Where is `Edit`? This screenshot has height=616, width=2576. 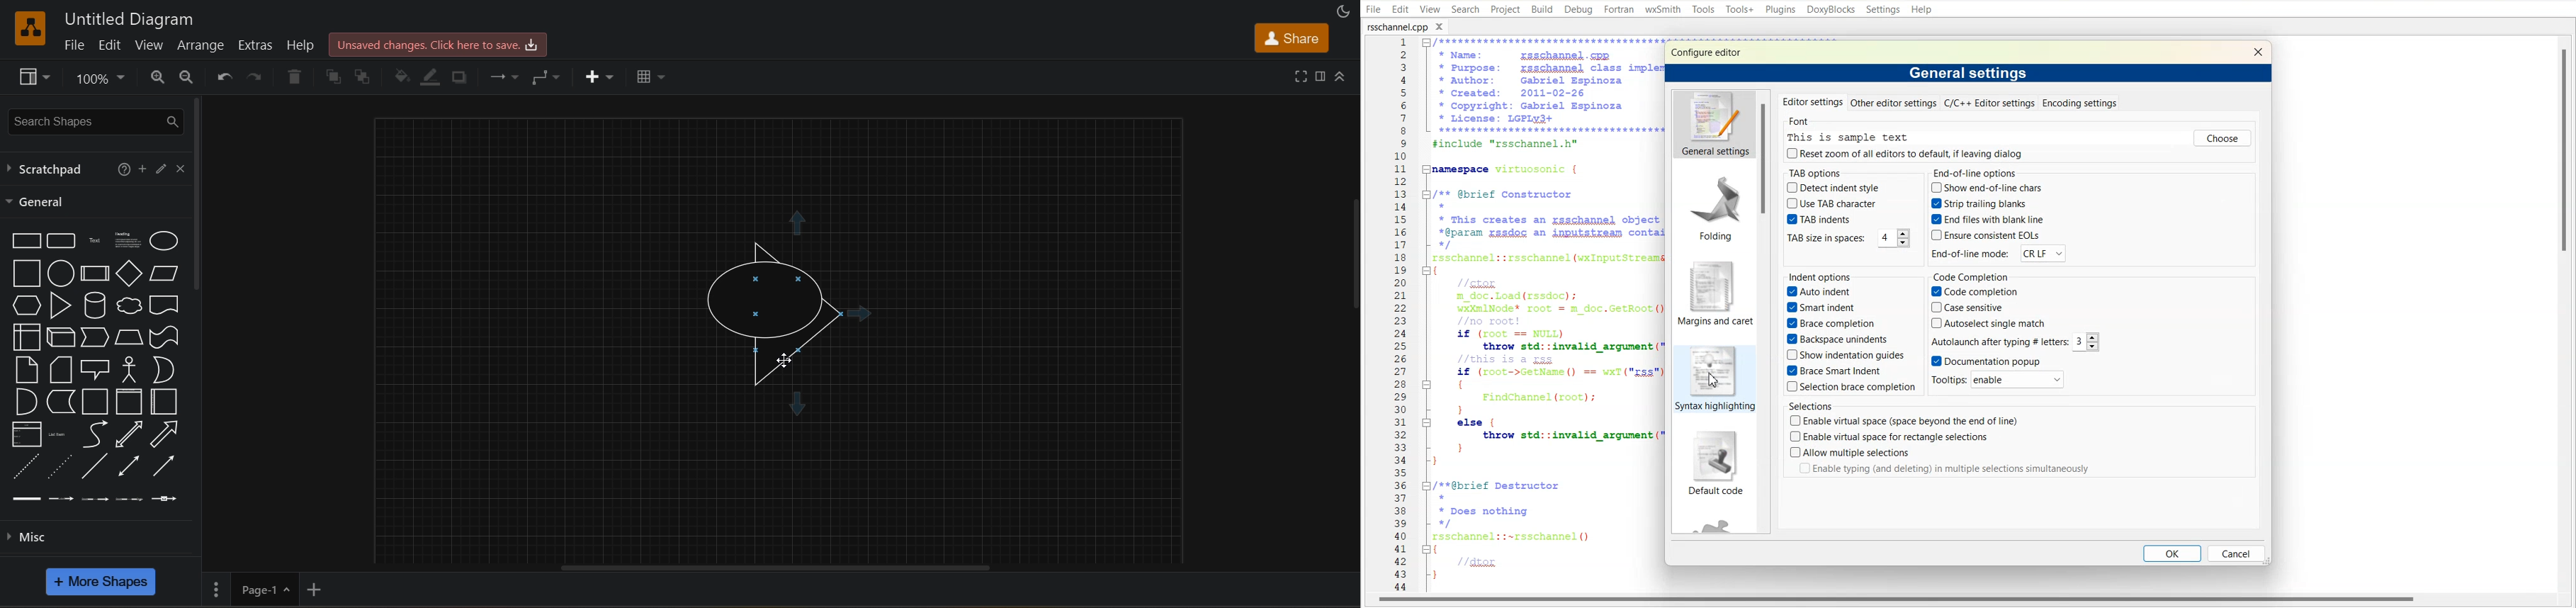 Edit is located at coordinates (1400, 9).